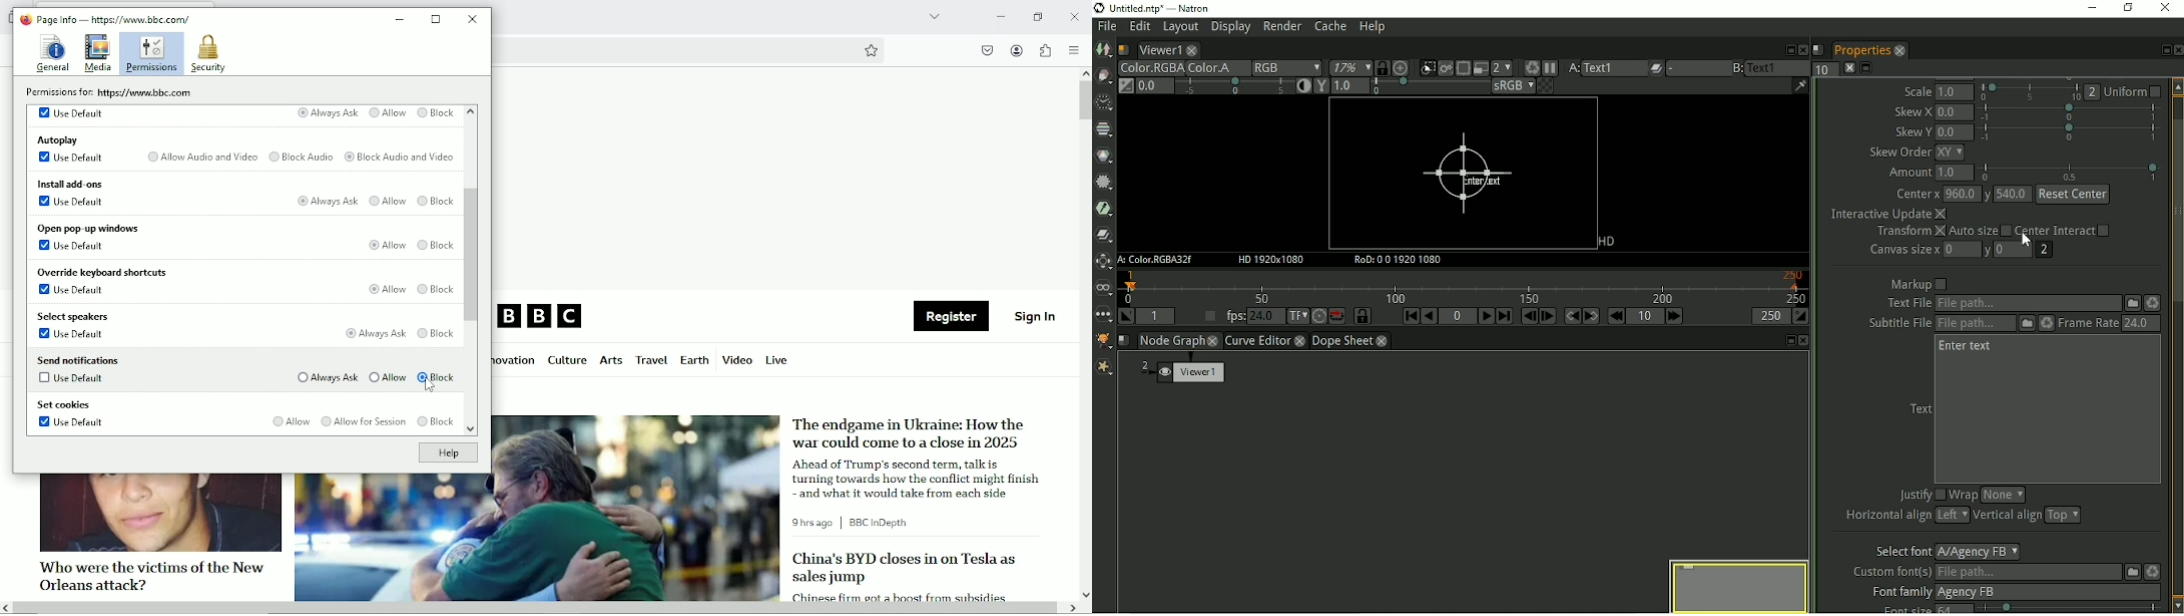  What do you see at coordinates (73, 201) in the screenshot?
I see `Use default` at bounding box center [73, 201].